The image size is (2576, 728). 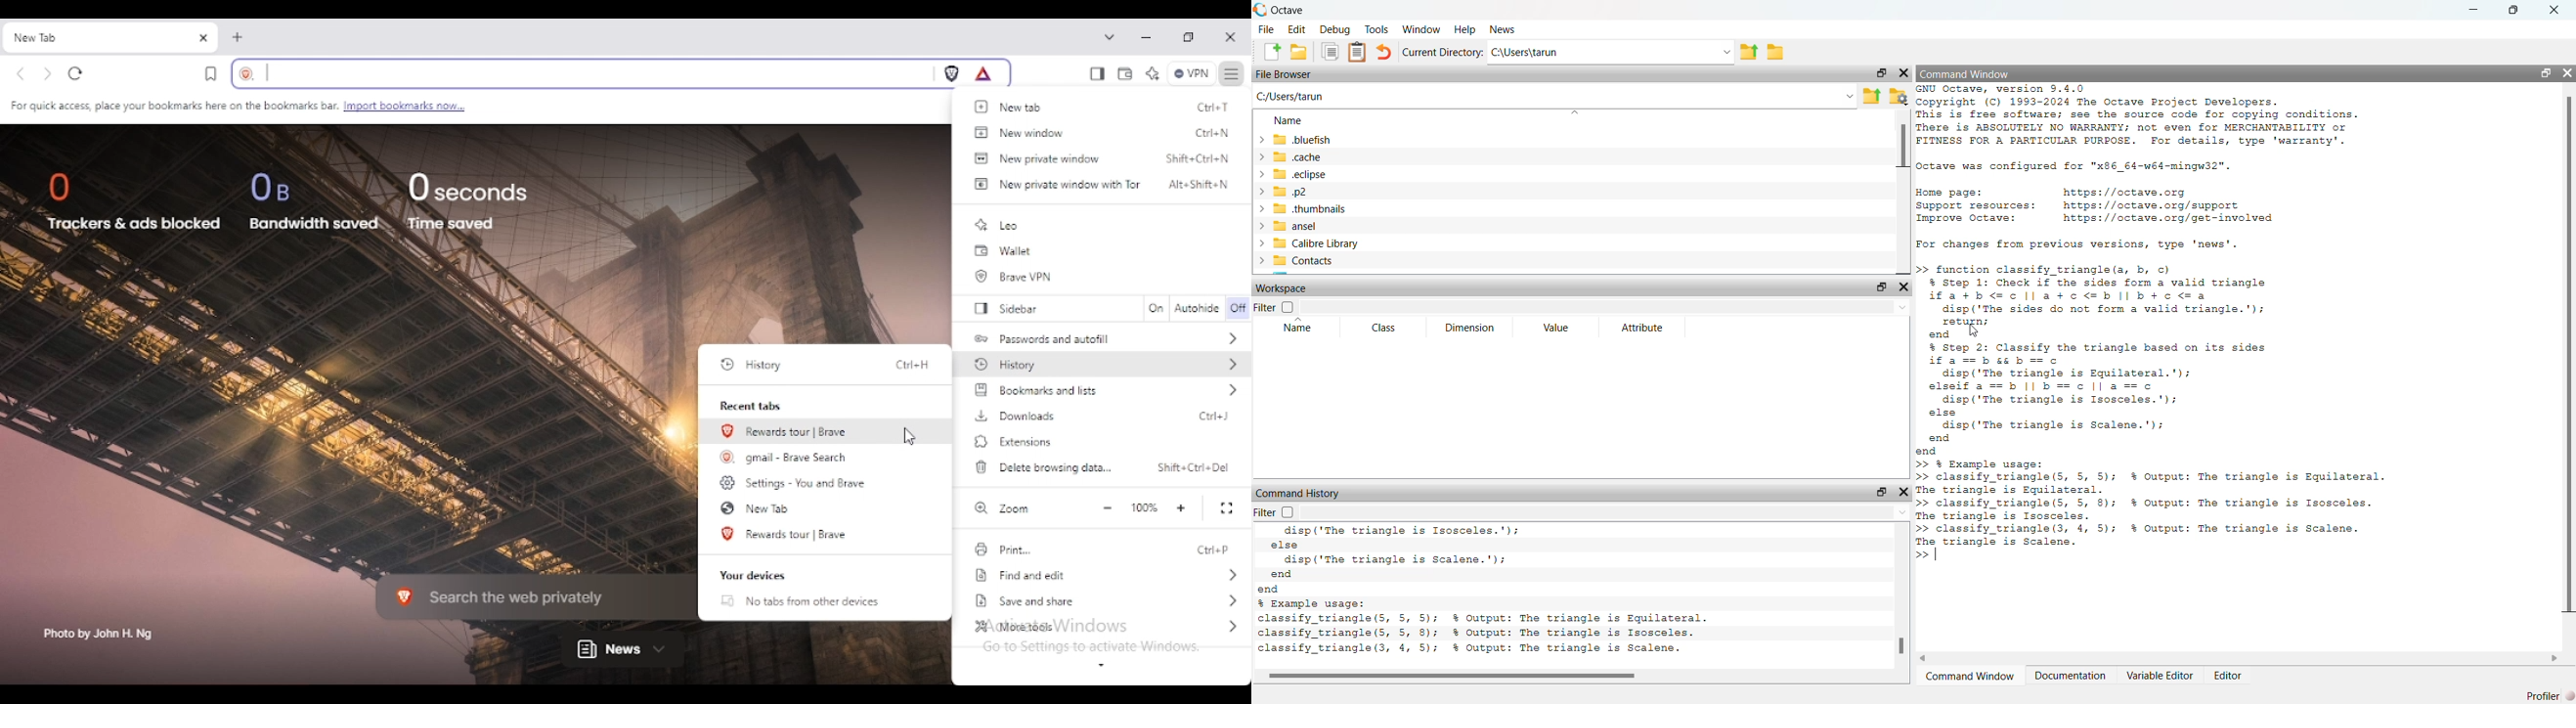 I want to click on passwords and autofill, so click(x=1108, y=337).